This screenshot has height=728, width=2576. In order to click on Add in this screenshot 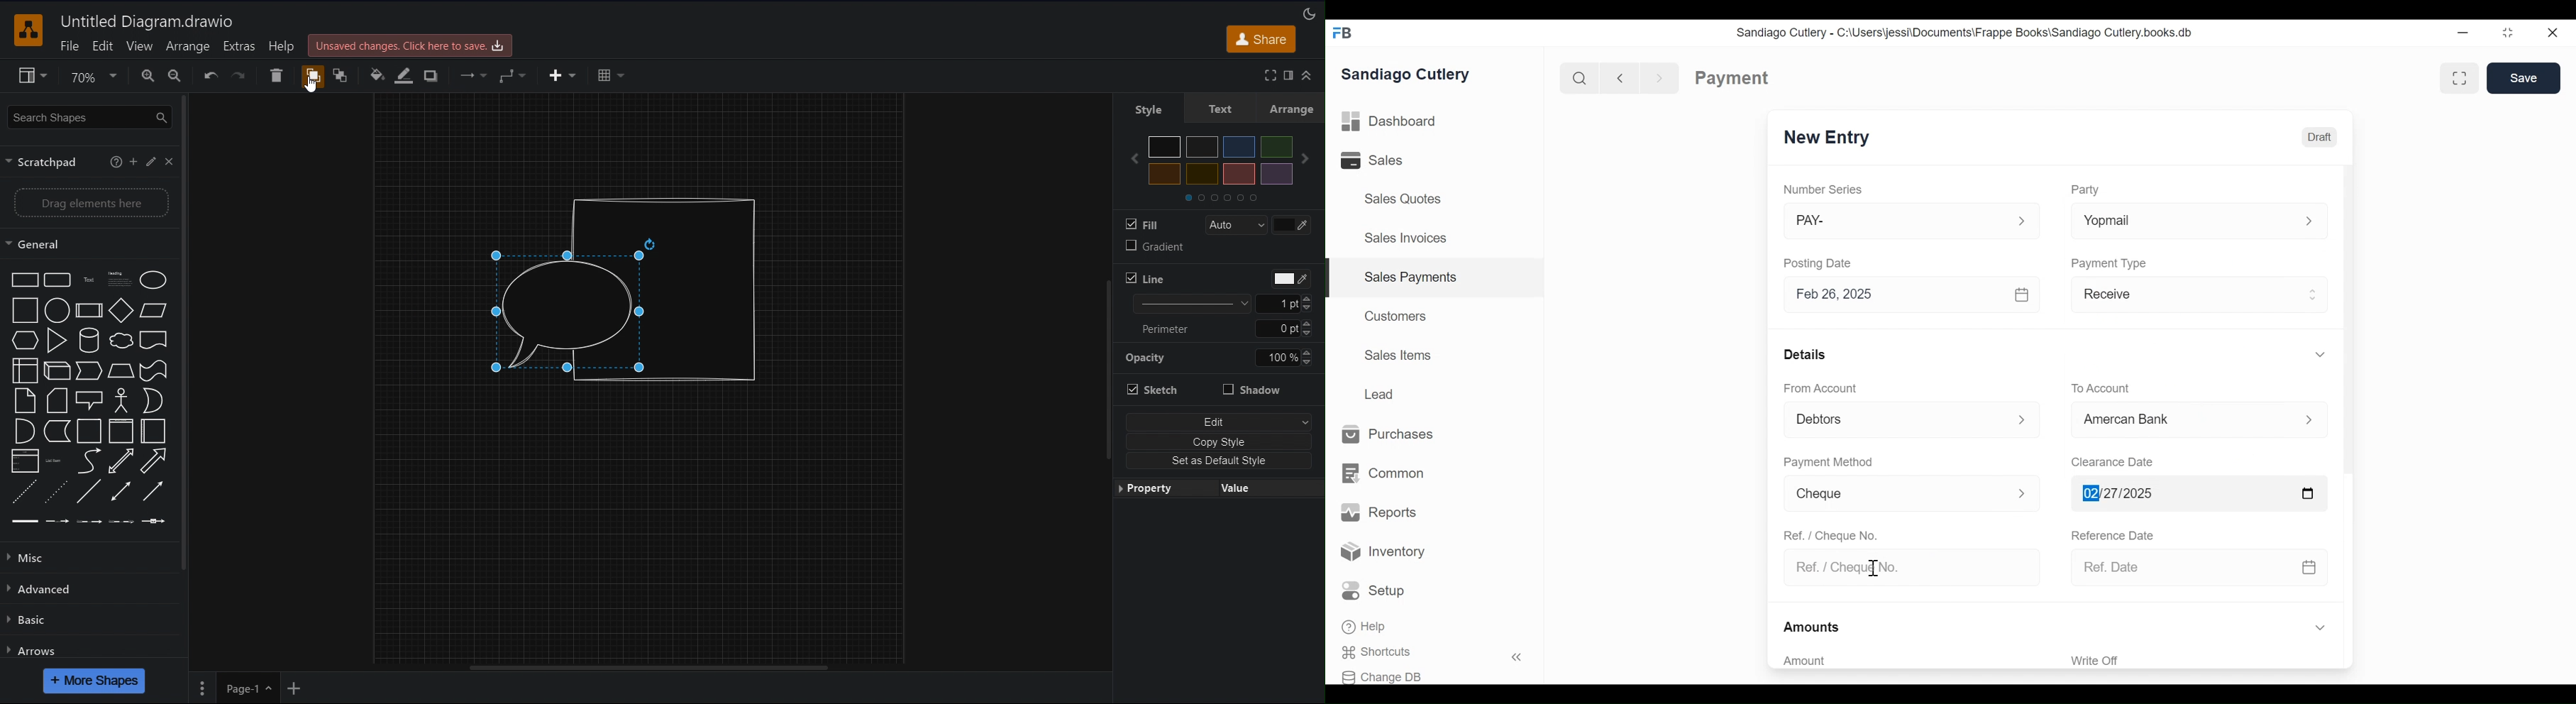, I will do `click(133, 162)`.